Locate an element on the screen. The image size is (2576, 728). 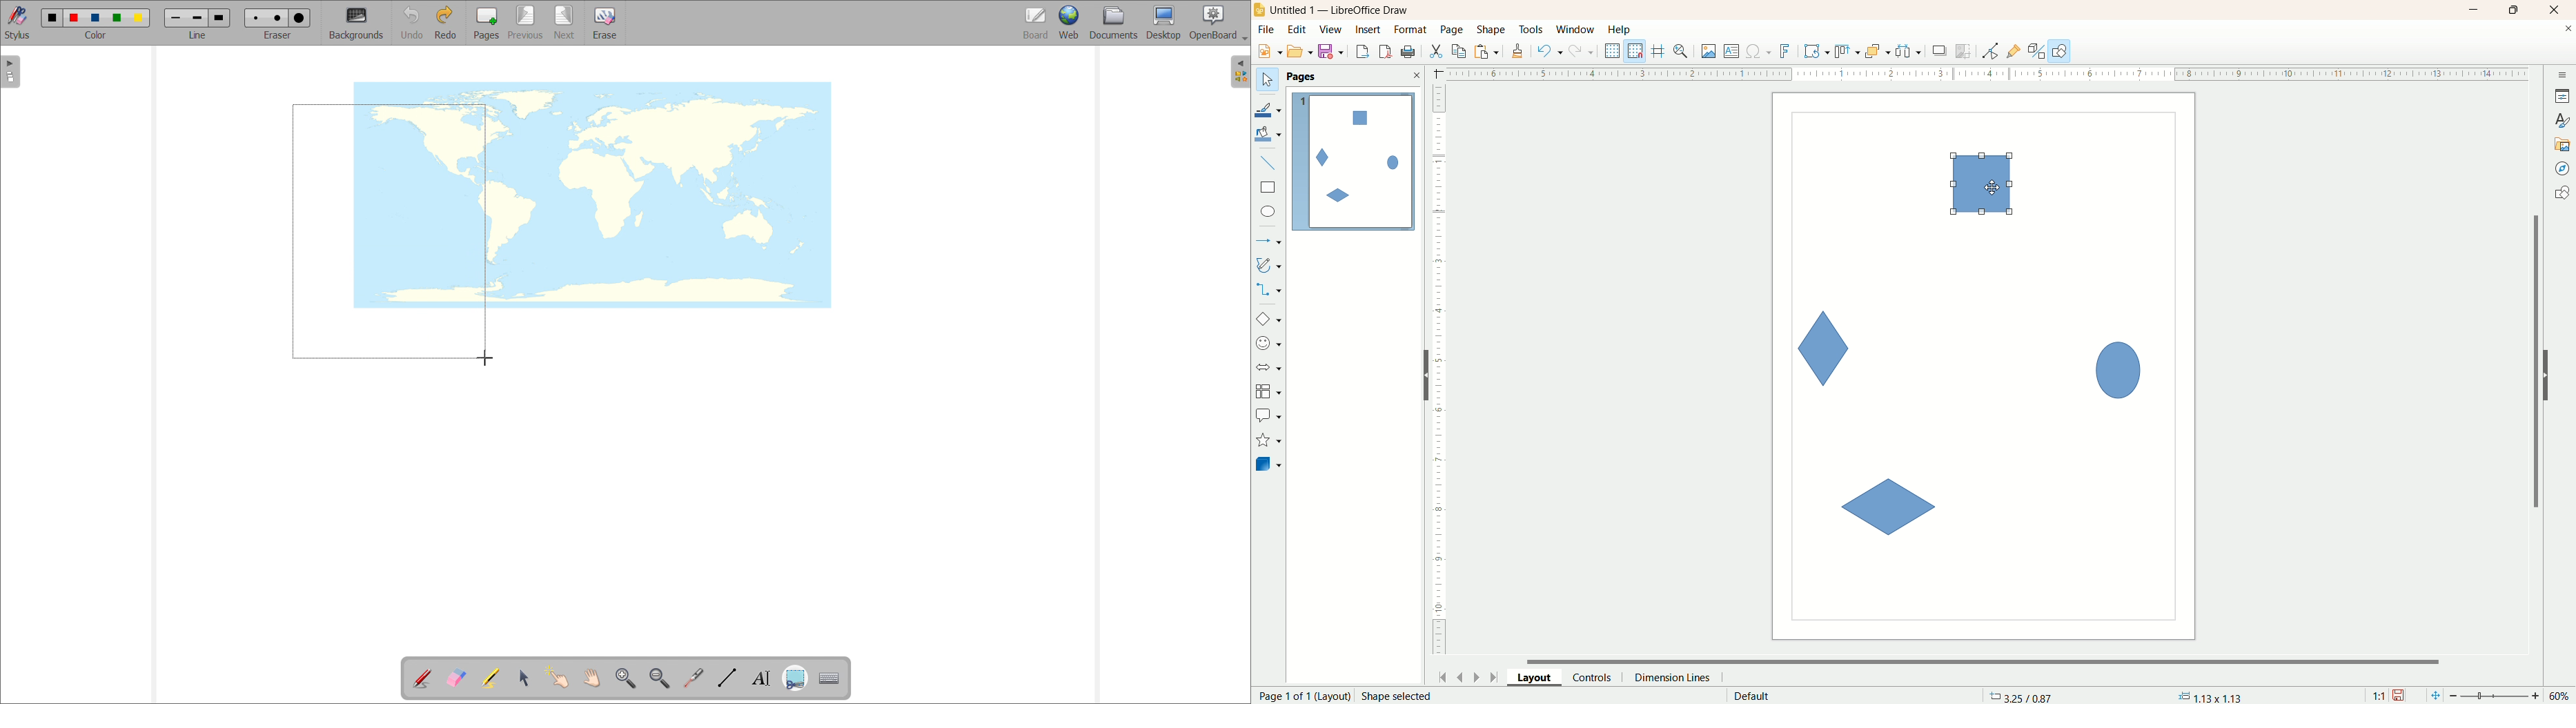
pages is located at coordinates (1301, 77).